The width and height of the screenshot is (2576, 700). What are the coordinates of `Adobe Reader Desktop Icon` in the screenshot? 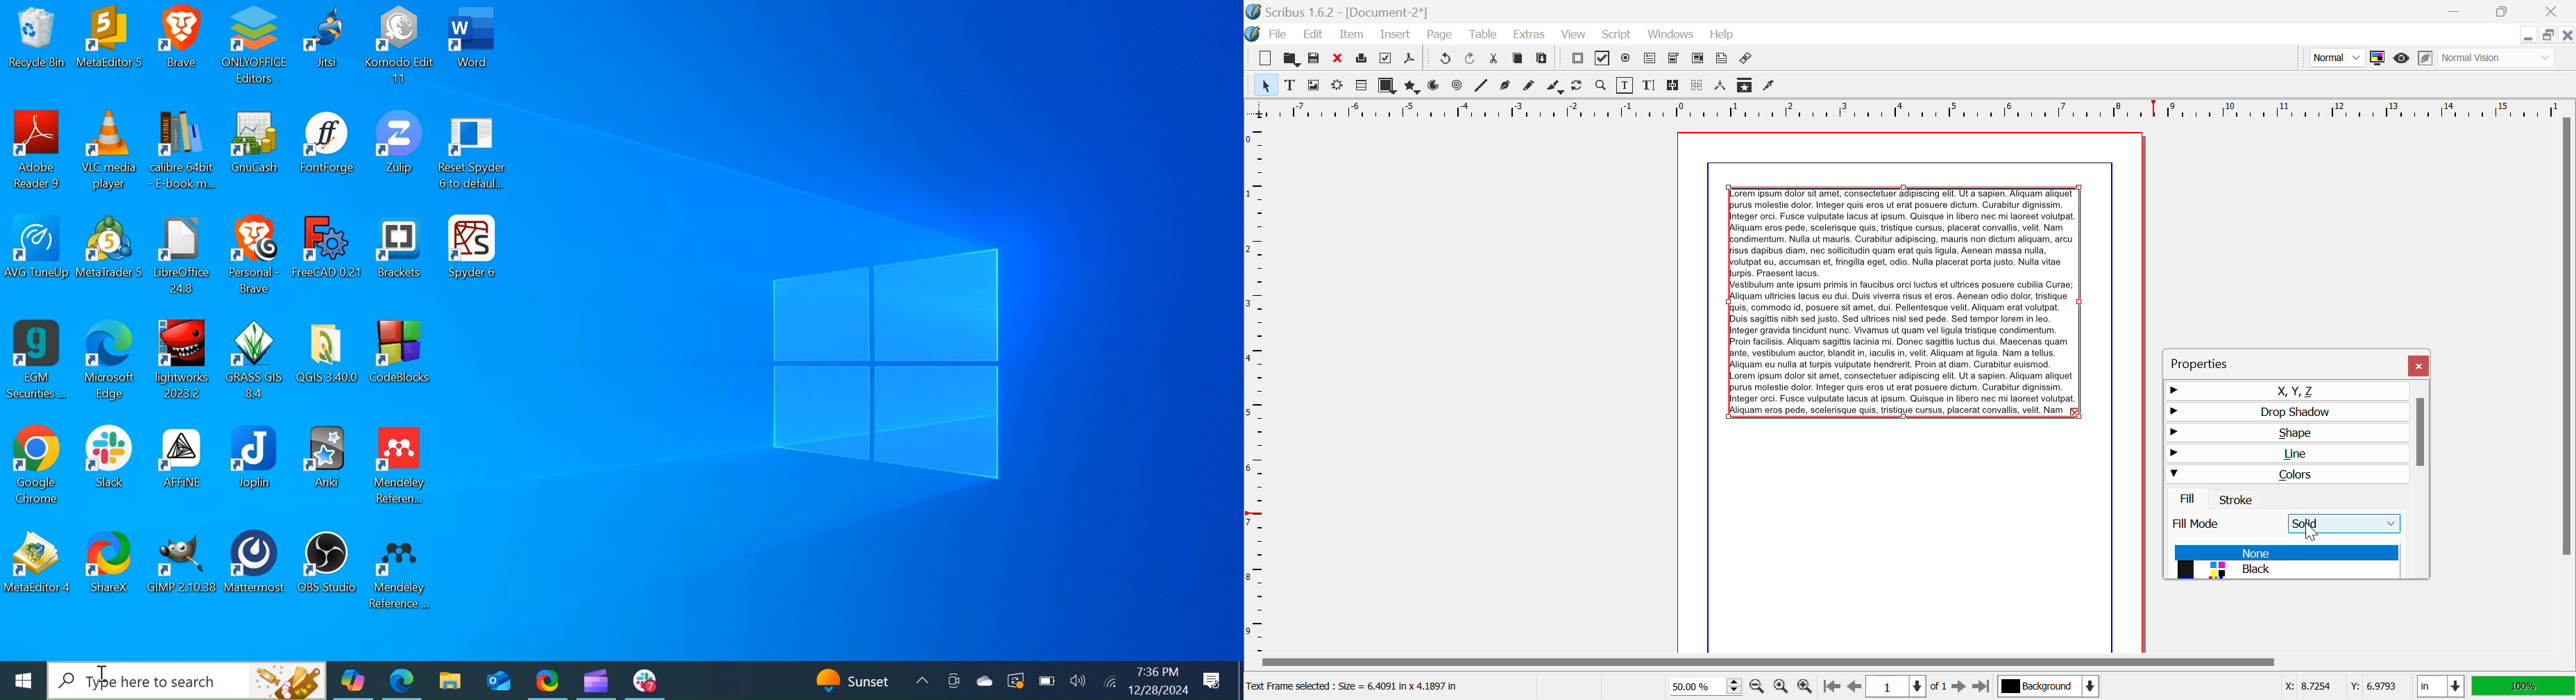 It's located at (34, 153).